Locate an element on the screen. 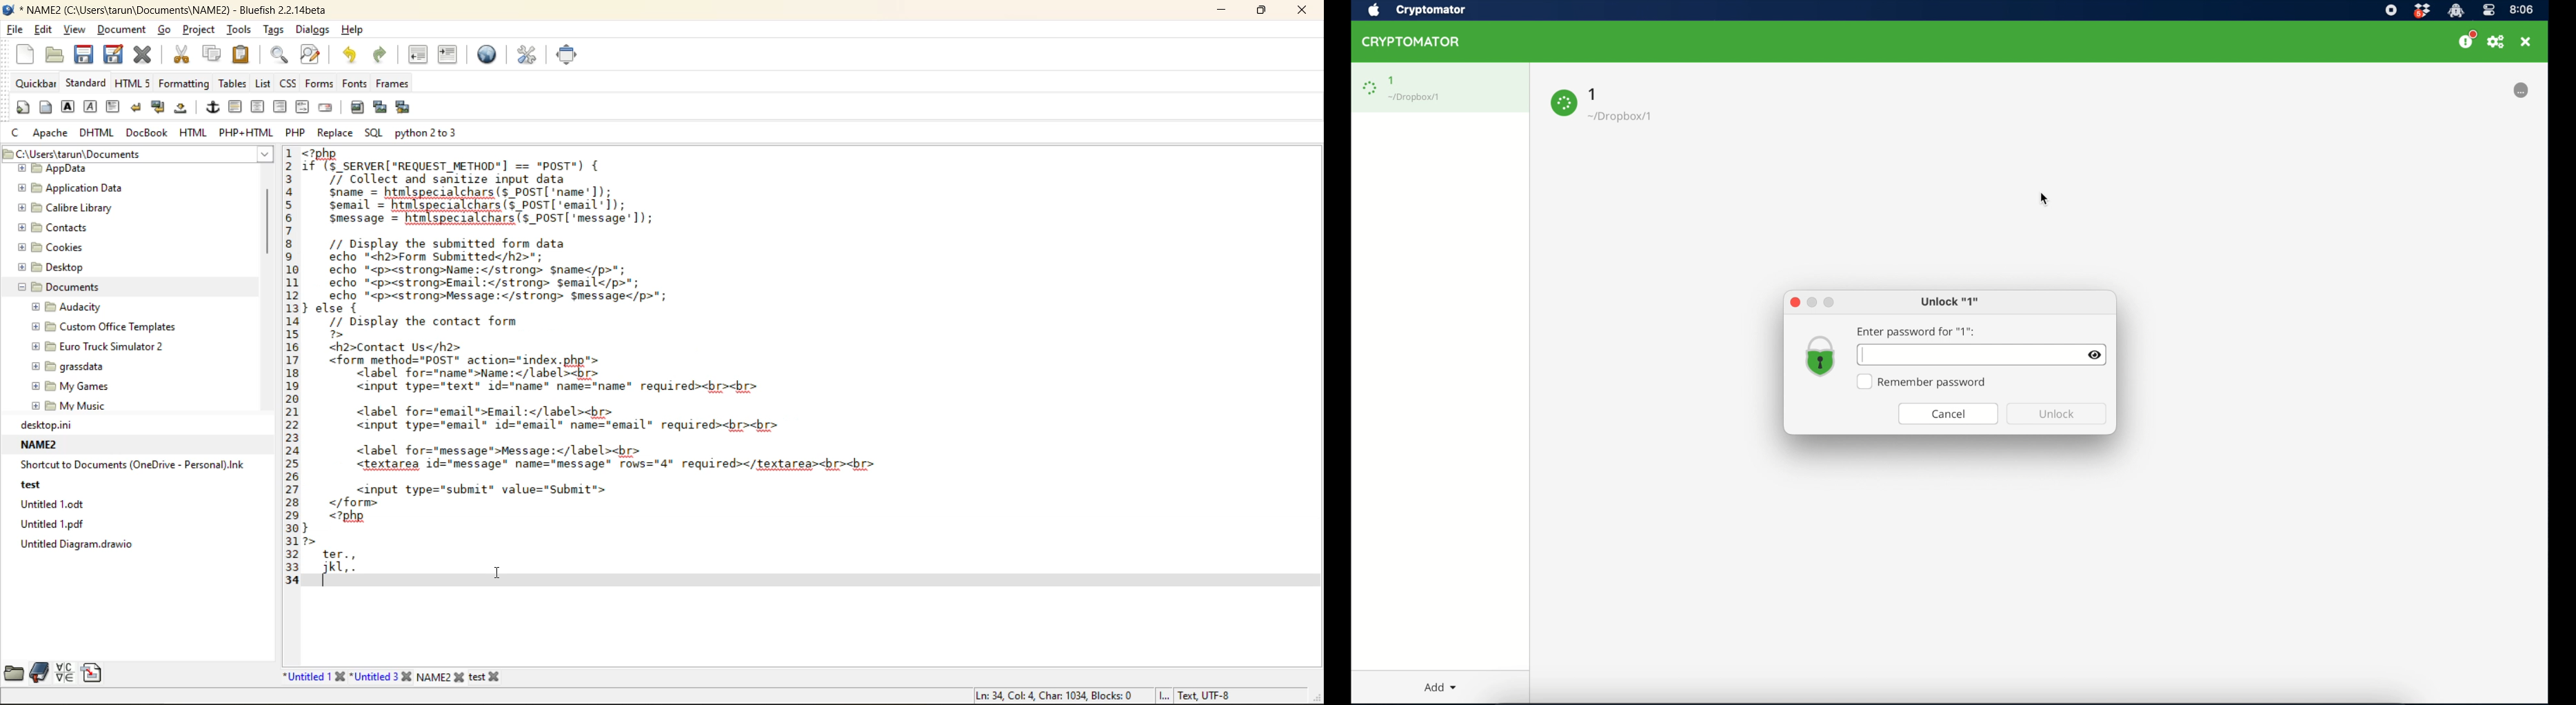 The image size is (2576, 728). loading is located at coordinates (1563, 104).